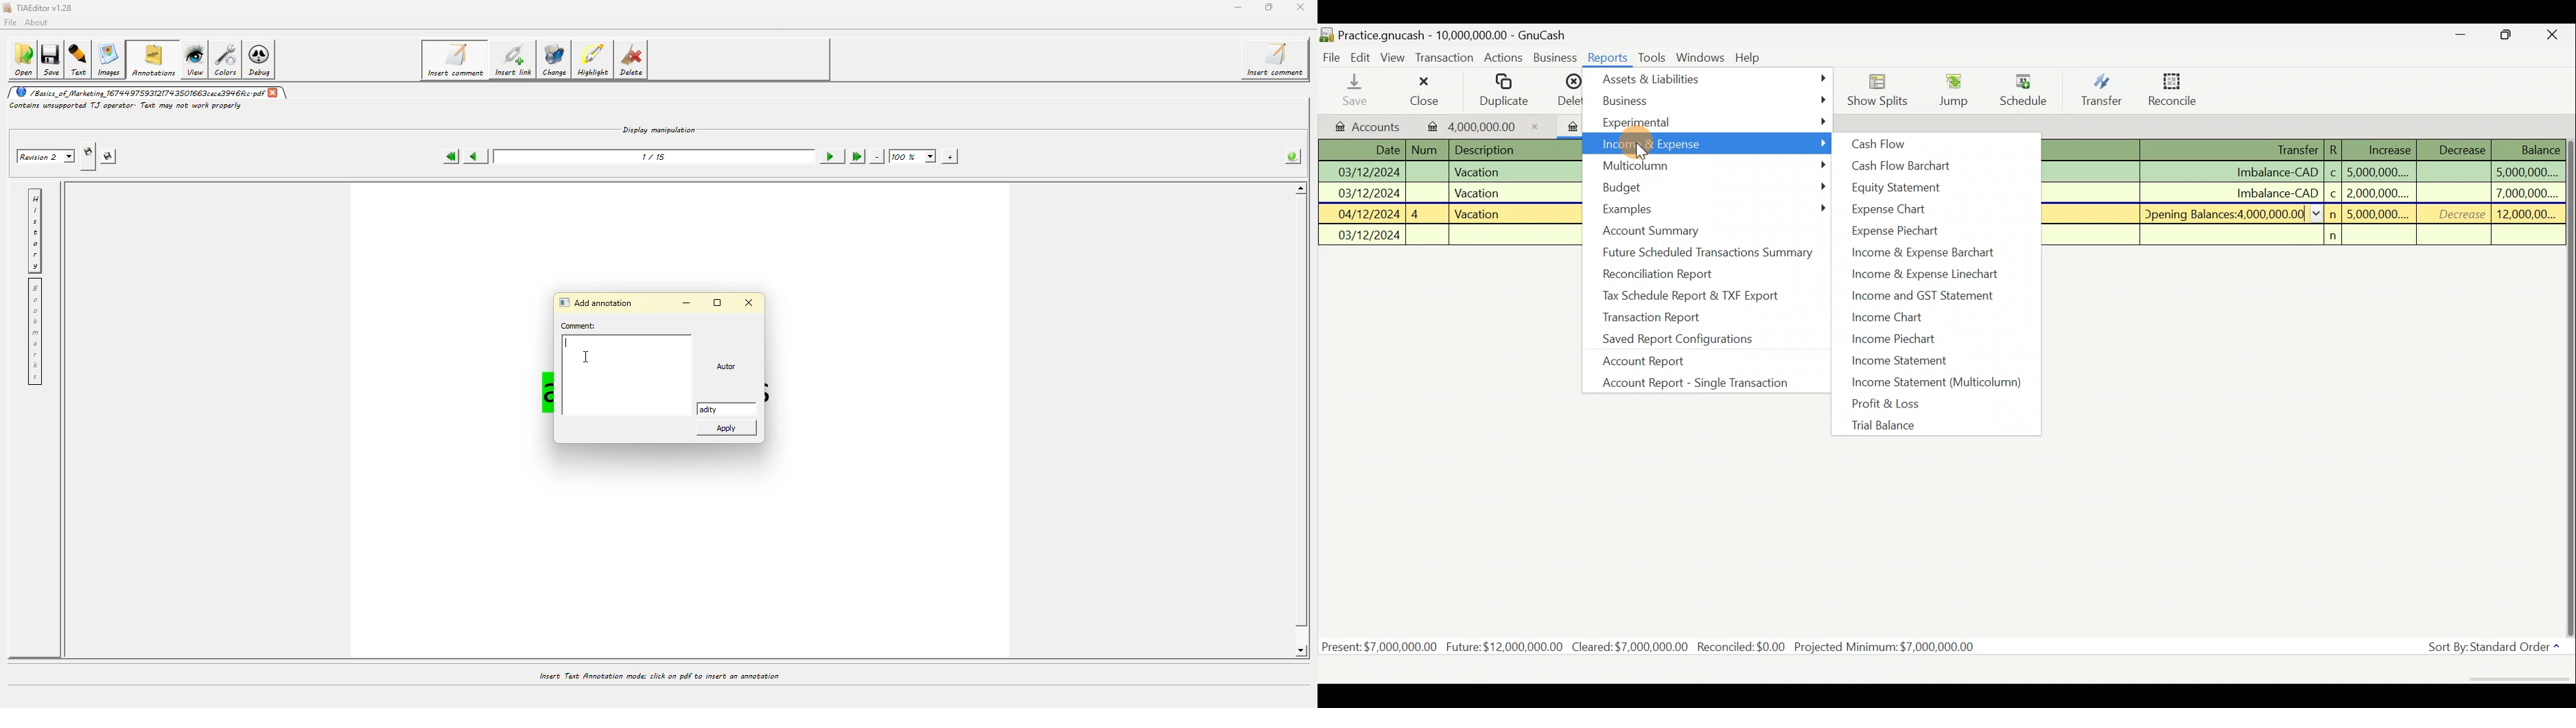 Image resolution: width=2576 pixels, height=728 pixels. What do you see at coordinates (1651, 646) in the screenshot?
I see `Present: $7,000,000.00 Future: $12,000,000.00 Cleared:$7,000,000.00 Recondiled:$0.00 Projected Minimum: $7,000,000.00` at bounding box center [1651, 646].